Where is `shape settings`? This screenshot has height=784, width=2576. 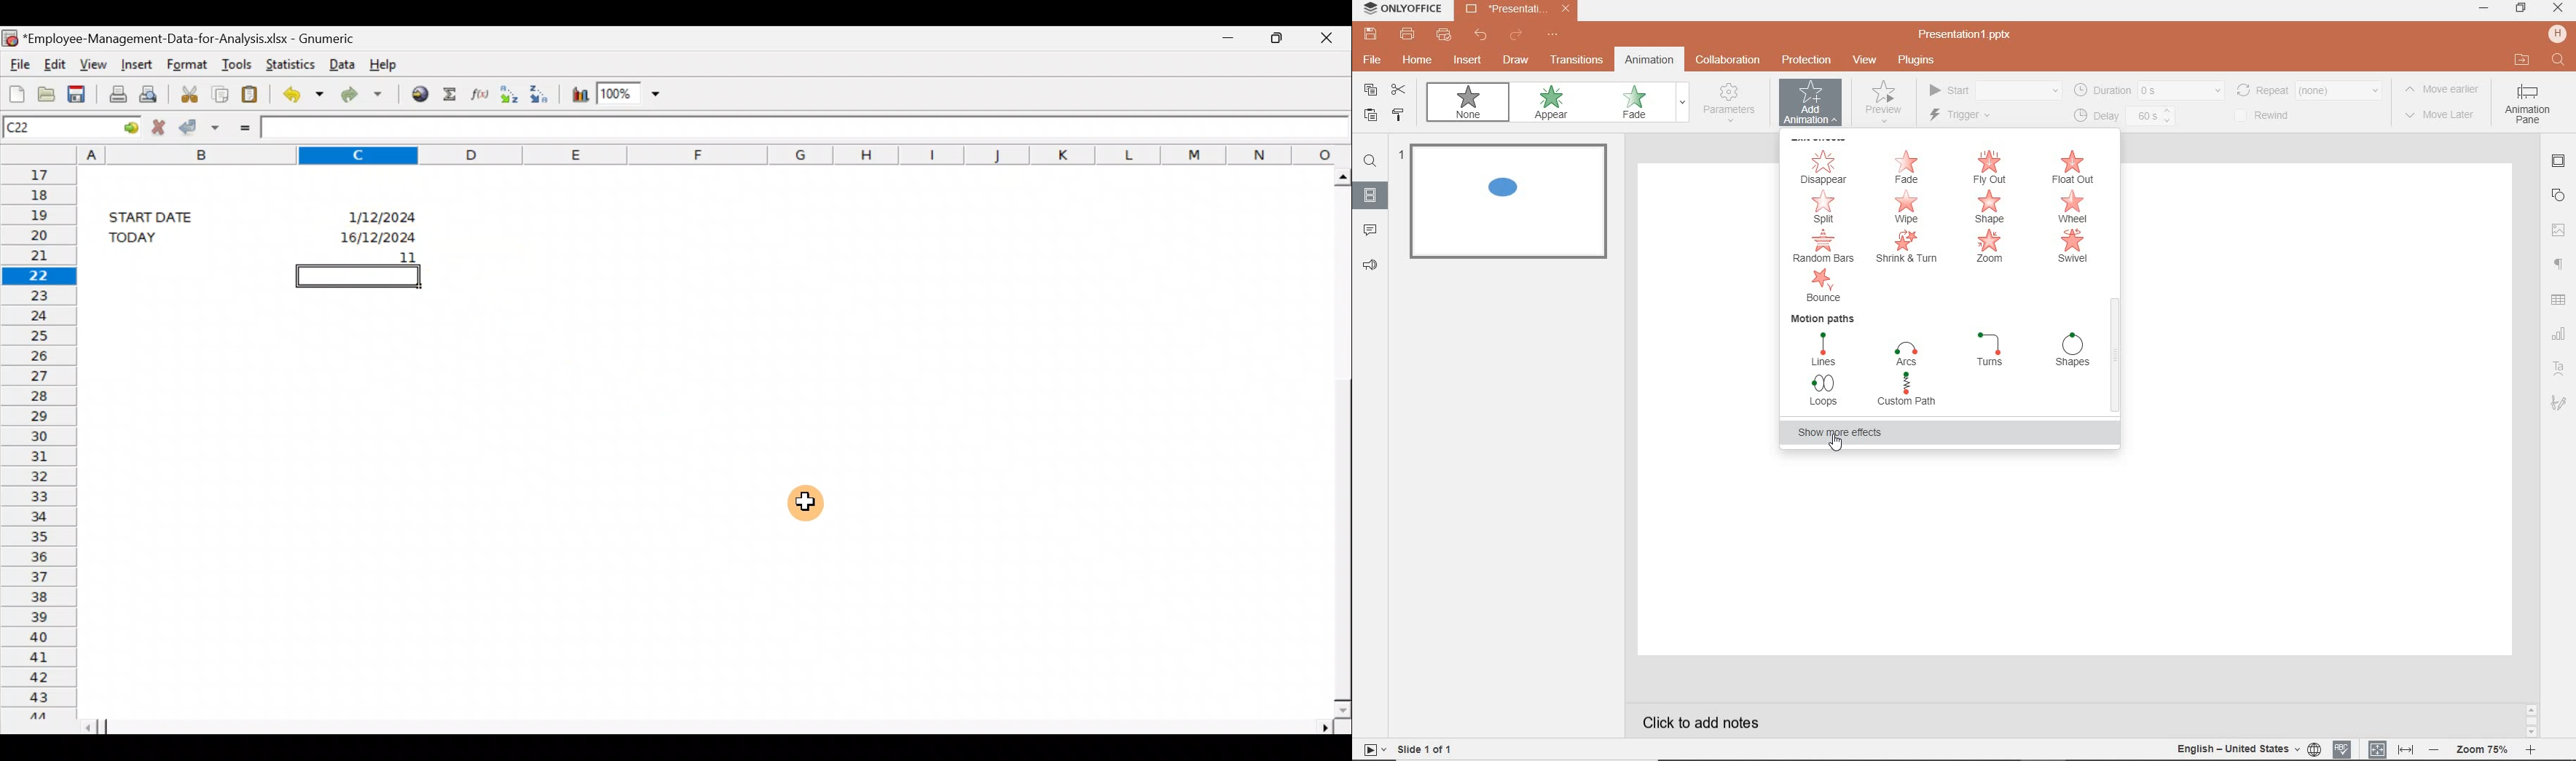 shape settings is located at coordinates (2561, 195).